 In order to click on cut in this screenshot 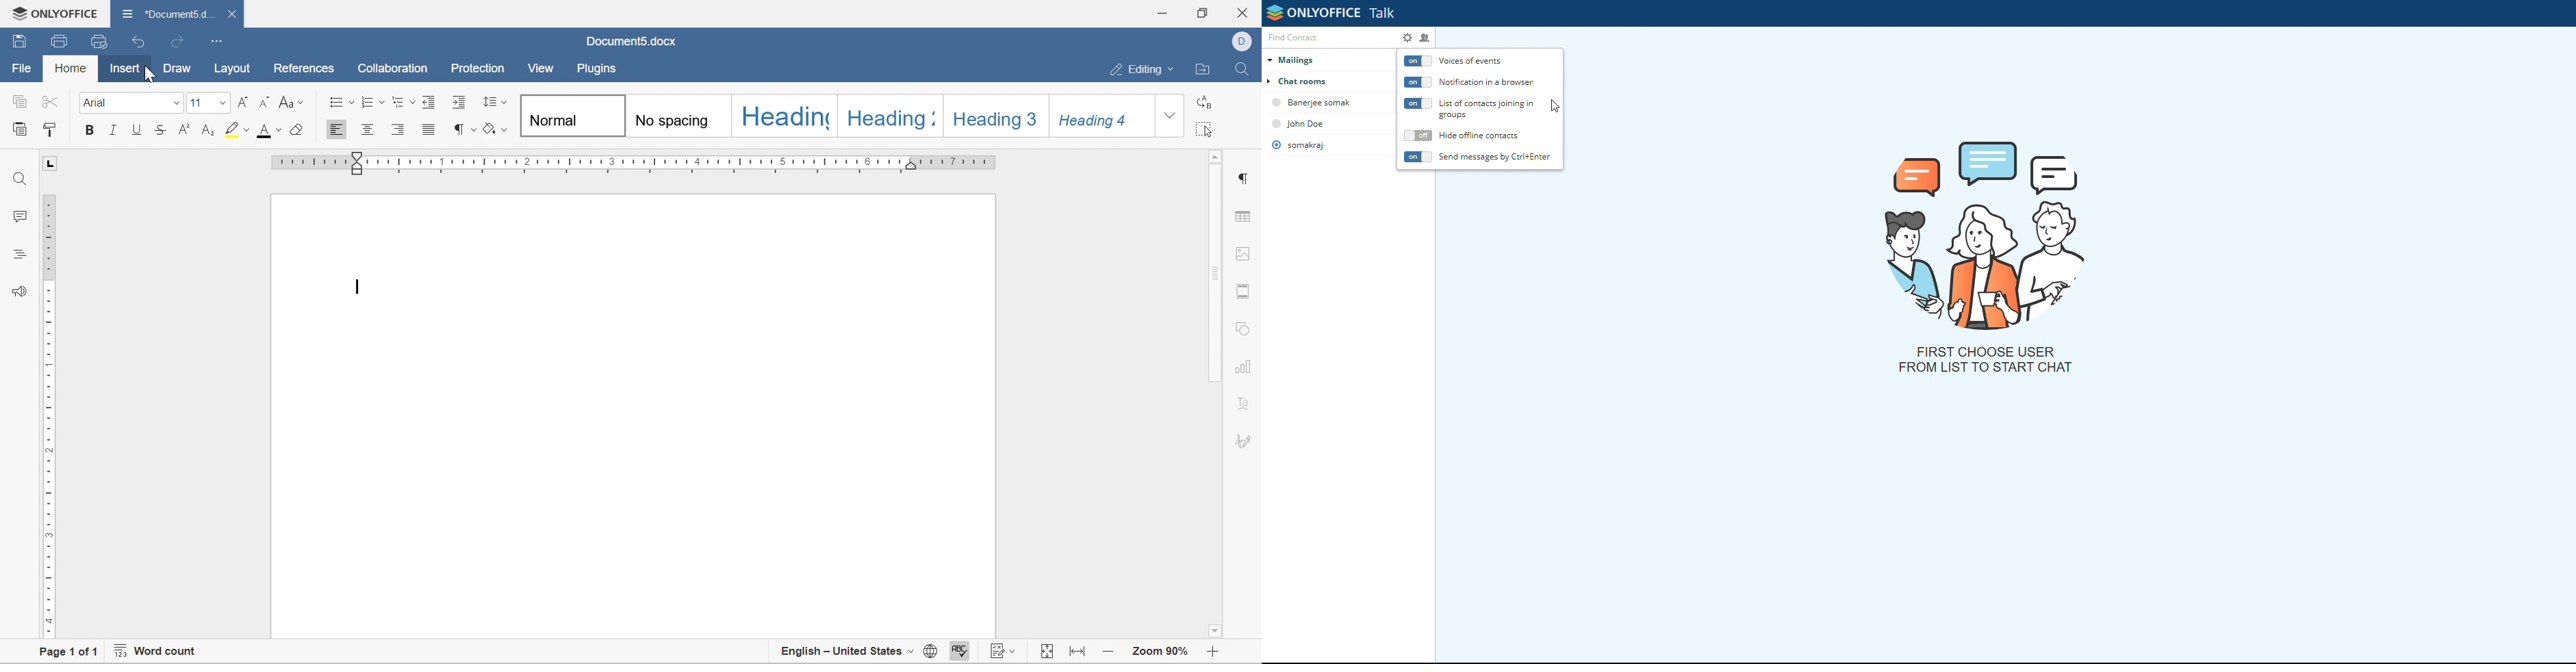, I will do `click(47, 103)`.